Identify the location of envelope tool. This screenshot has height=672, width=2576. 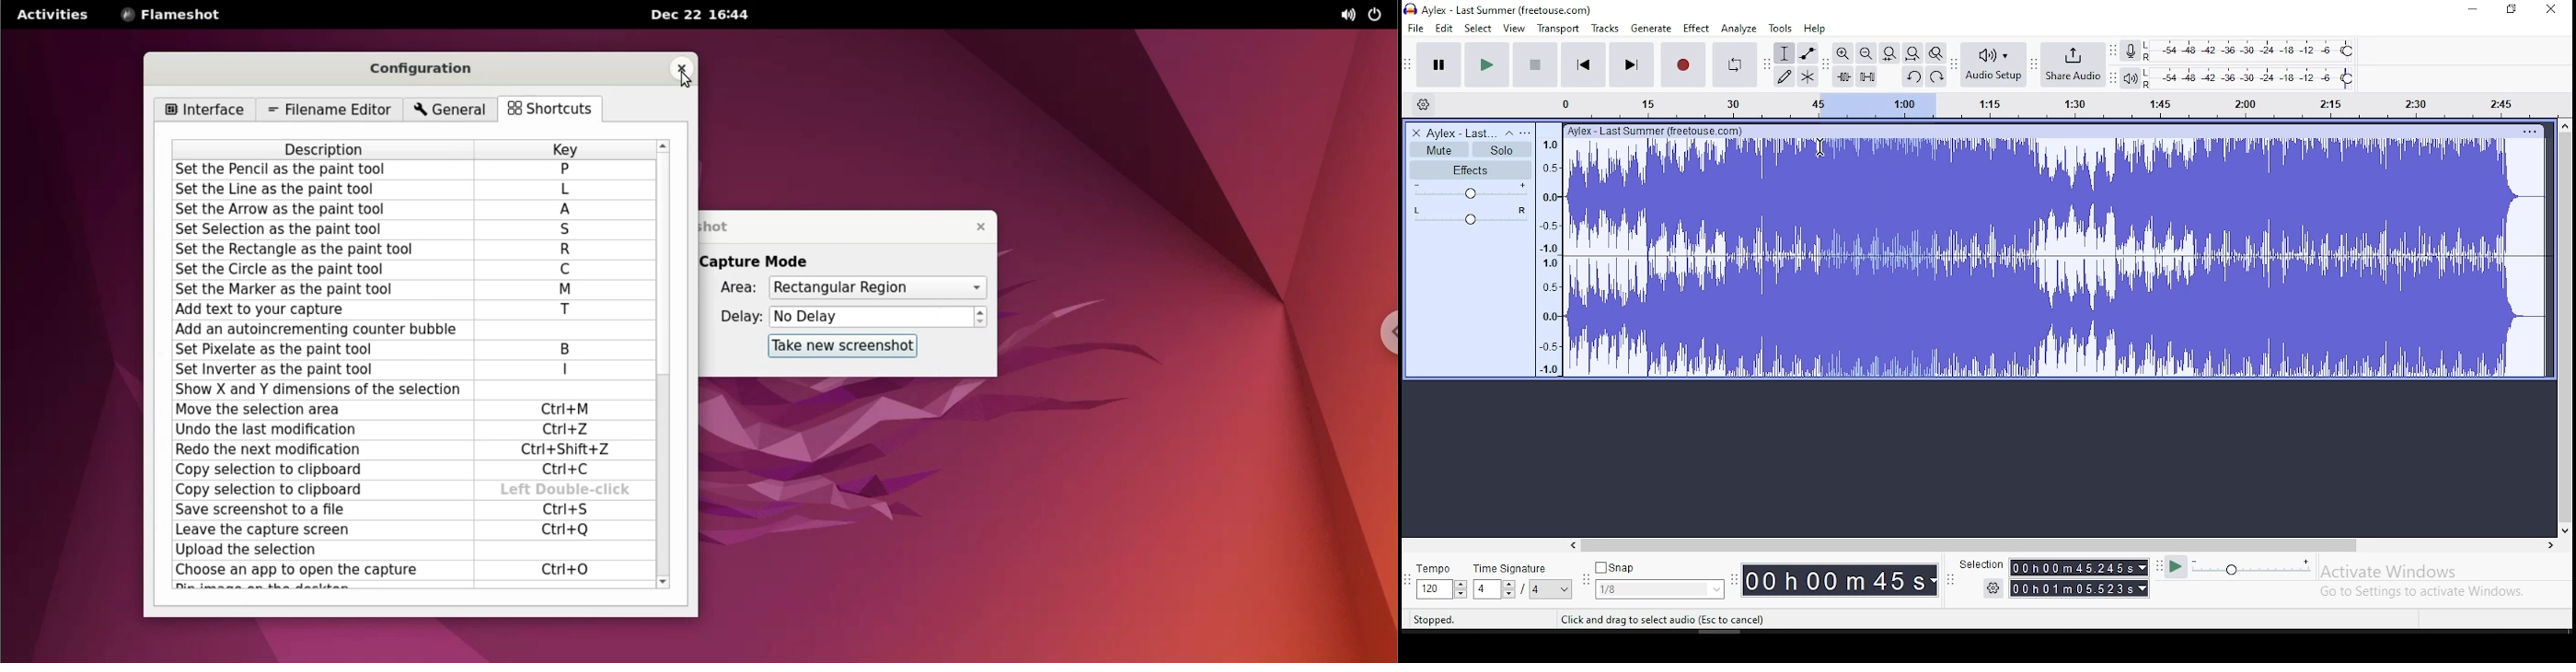
(1808, 53).